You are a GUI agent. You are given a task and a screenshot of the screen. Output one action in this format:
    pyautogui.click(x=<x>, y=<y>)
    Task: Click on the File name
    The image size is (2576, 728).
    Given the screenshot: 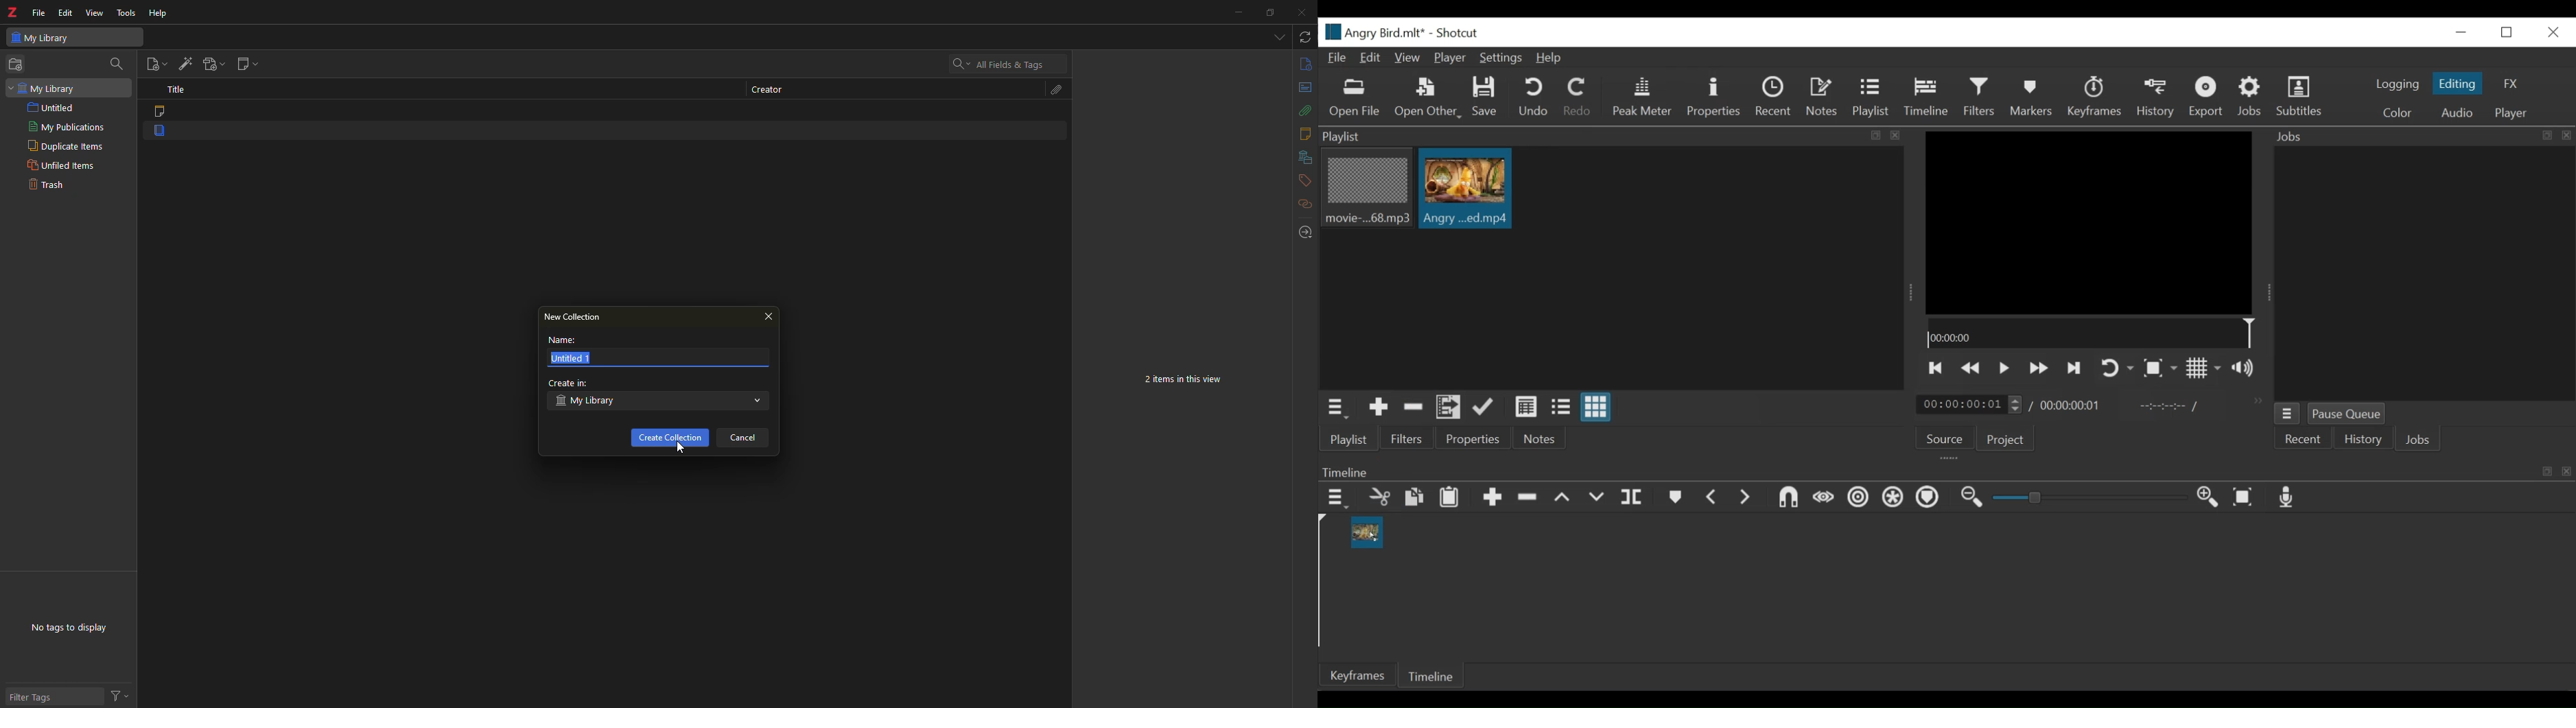 What is the action you would take?
    pyautogui.click(x=1373, y=31)
    